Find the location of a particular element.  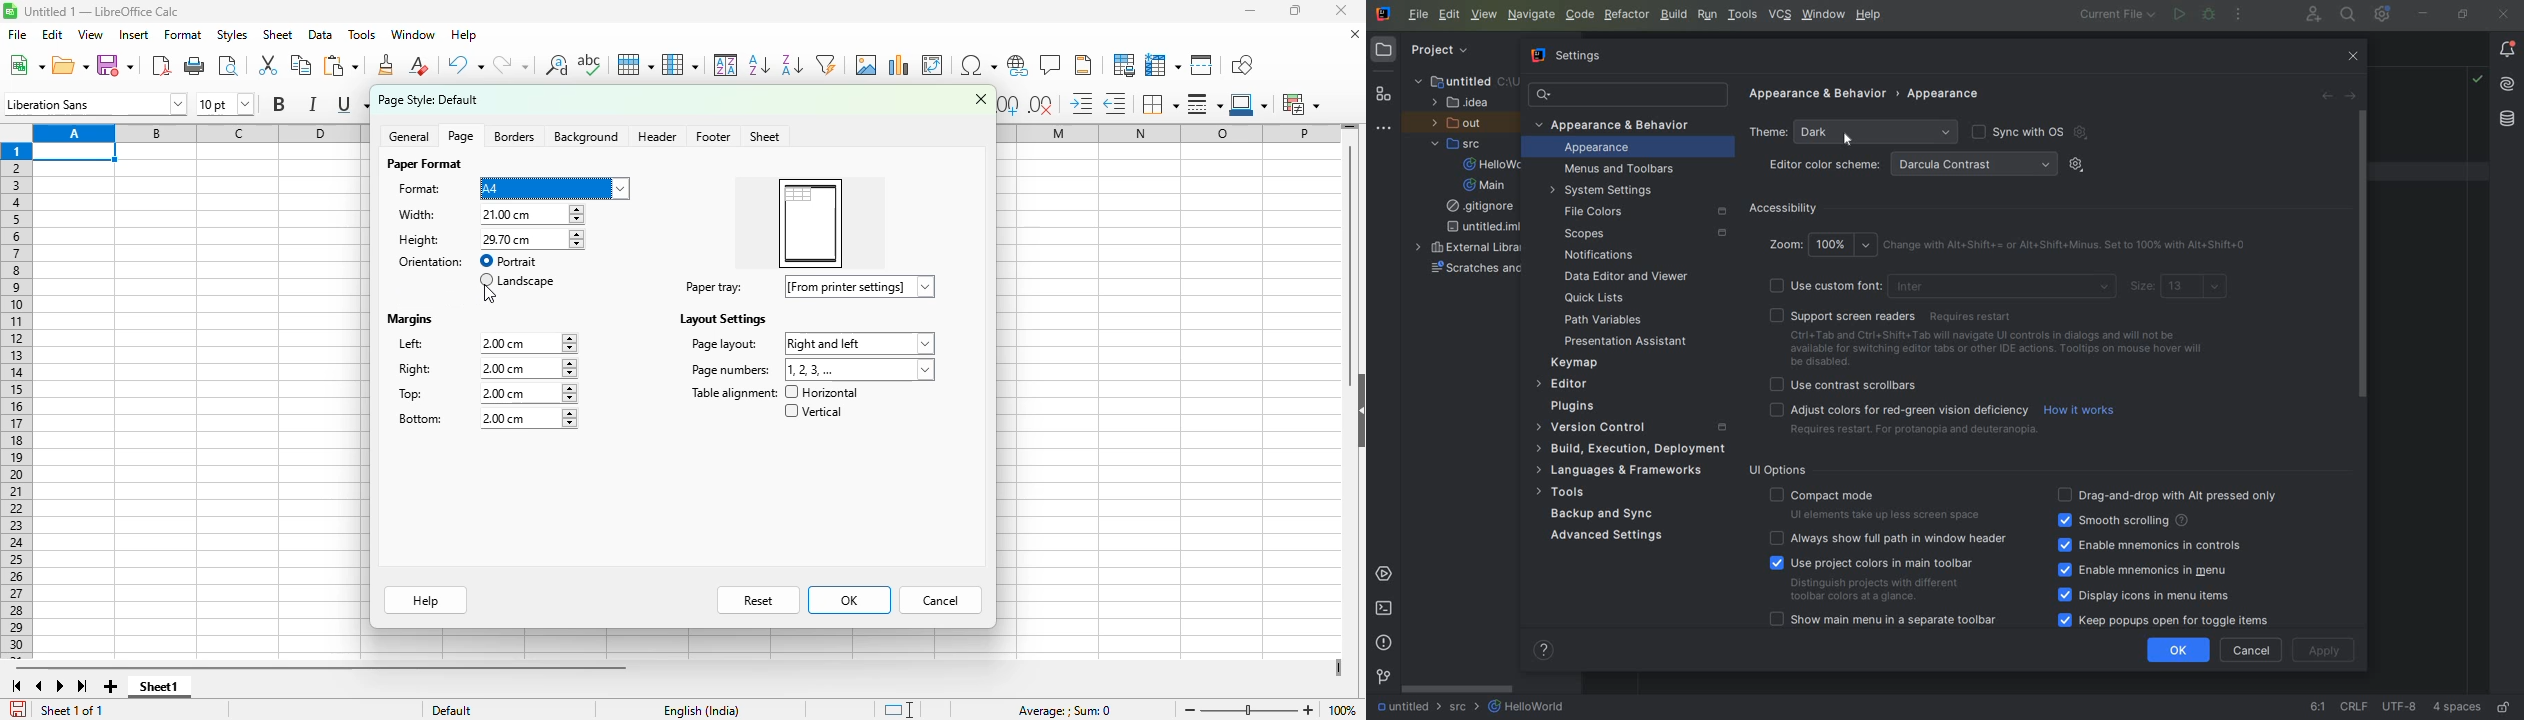

scroll to previous sheet is located at coordinates (40, 686).